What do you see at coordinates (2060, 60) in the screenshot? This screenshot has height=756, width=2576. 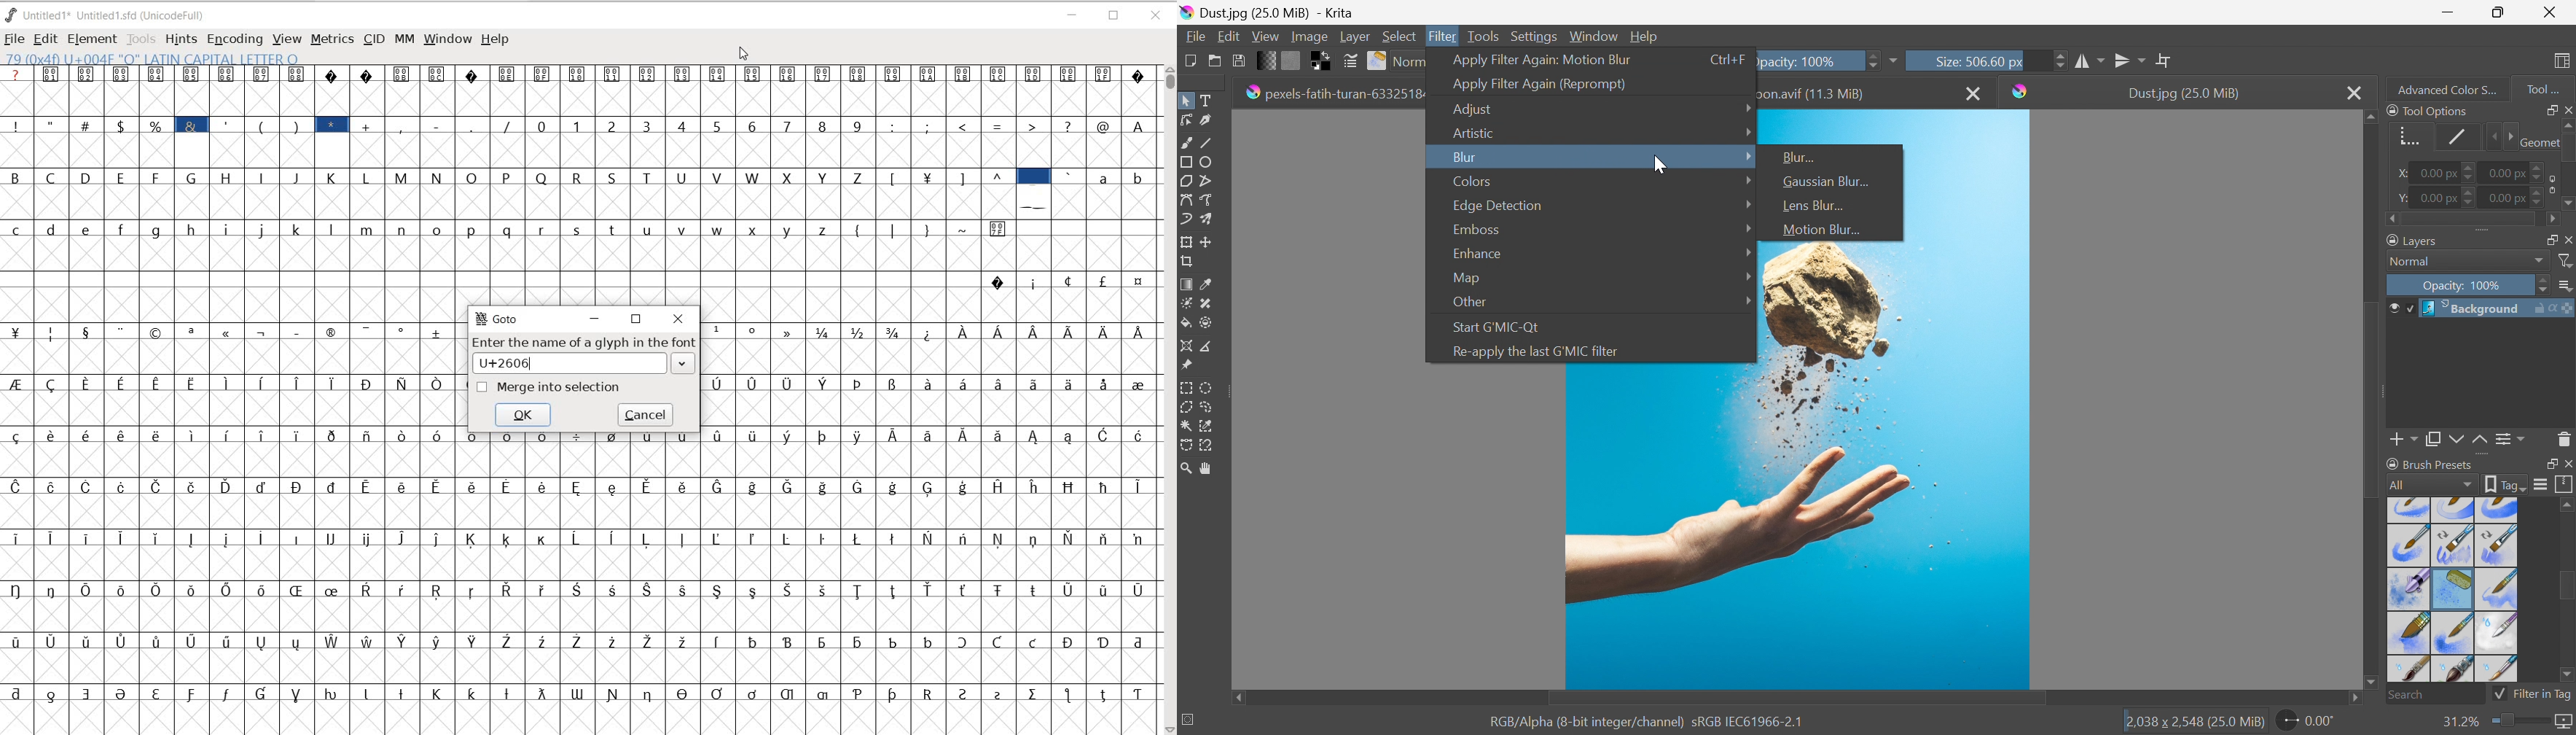 I see `Slider` at bounding box center [2060, 60].